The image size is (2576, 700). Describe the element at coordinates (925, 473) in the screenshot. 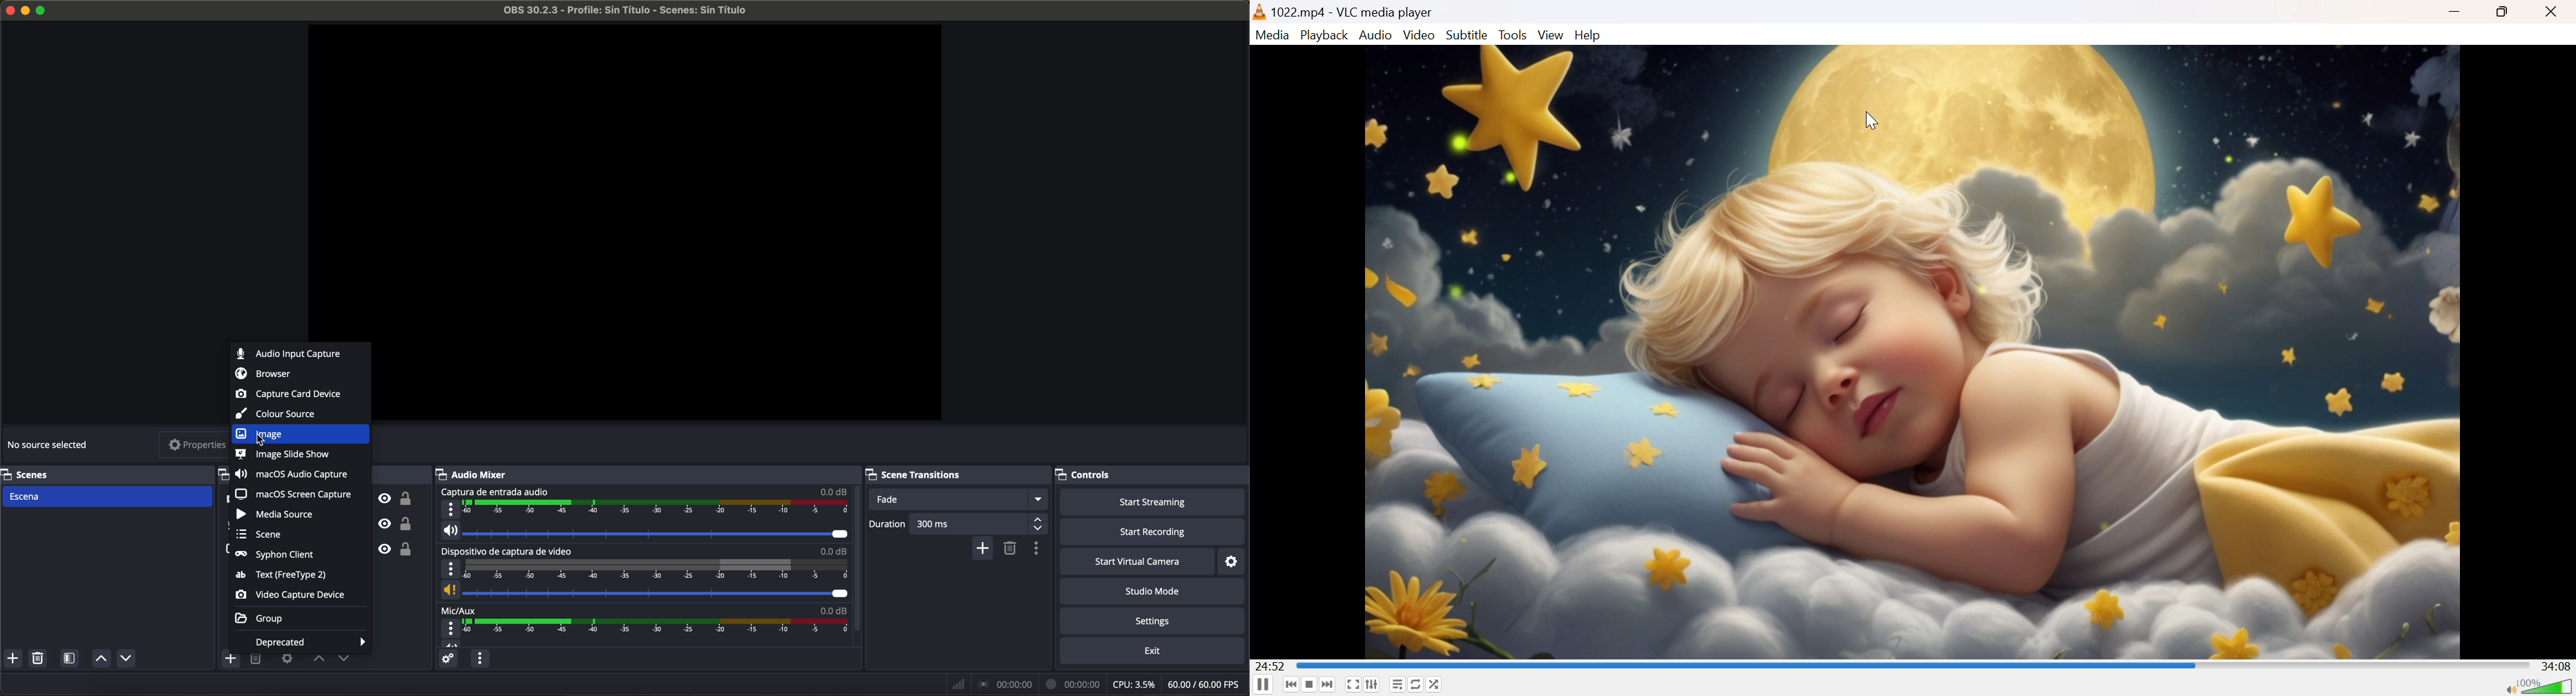

I see `scene transitions` at that location.